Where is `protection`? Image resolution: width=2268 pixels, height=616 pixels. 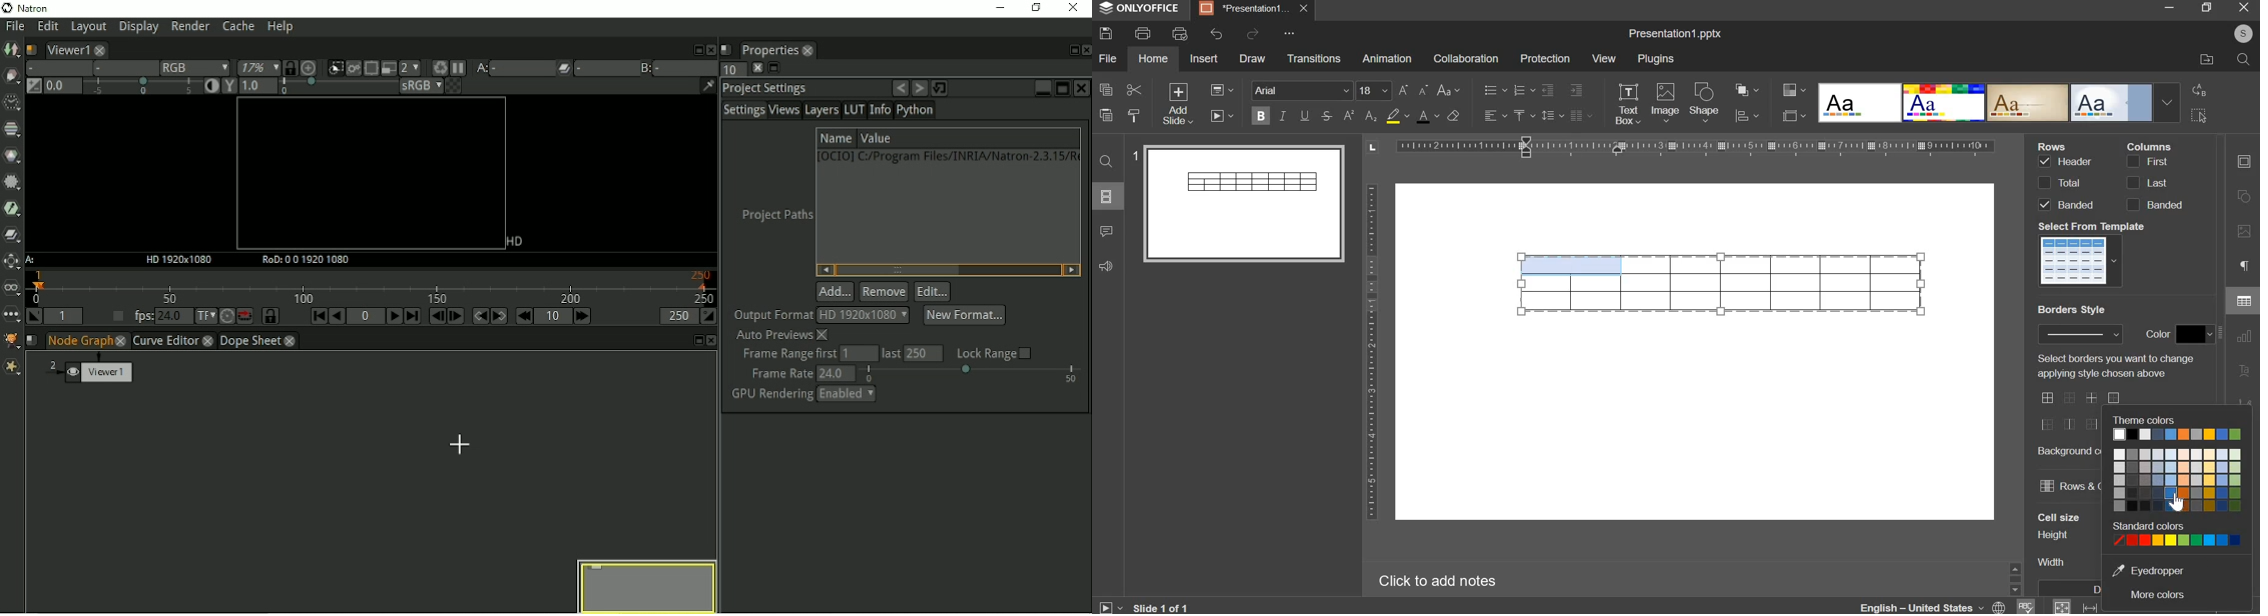
protection is located at coordinates (1545, 59).